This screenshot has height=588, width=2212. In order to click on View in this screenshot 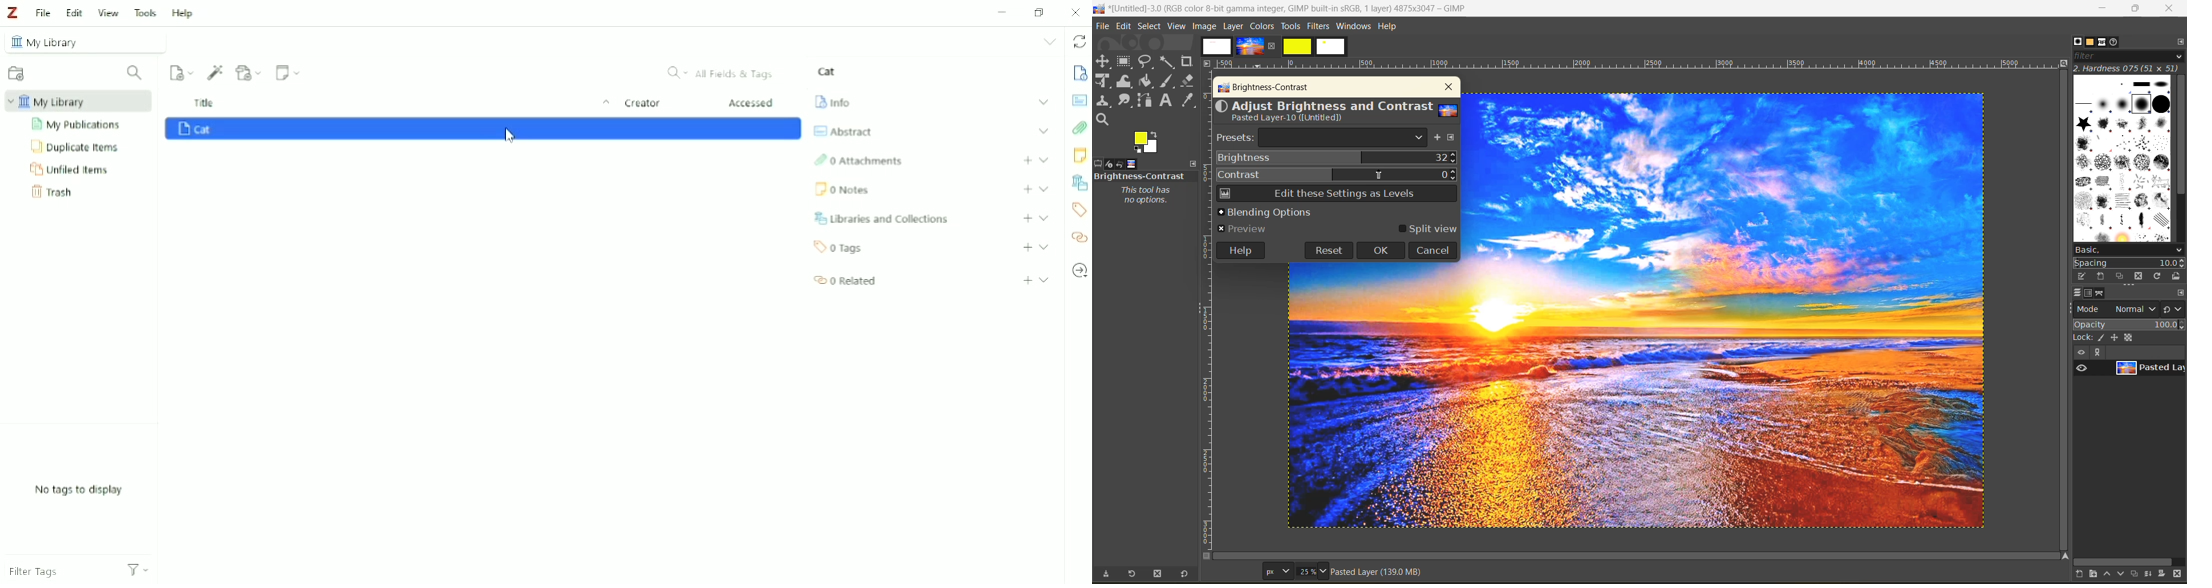, I will do `click(109, 12)`.